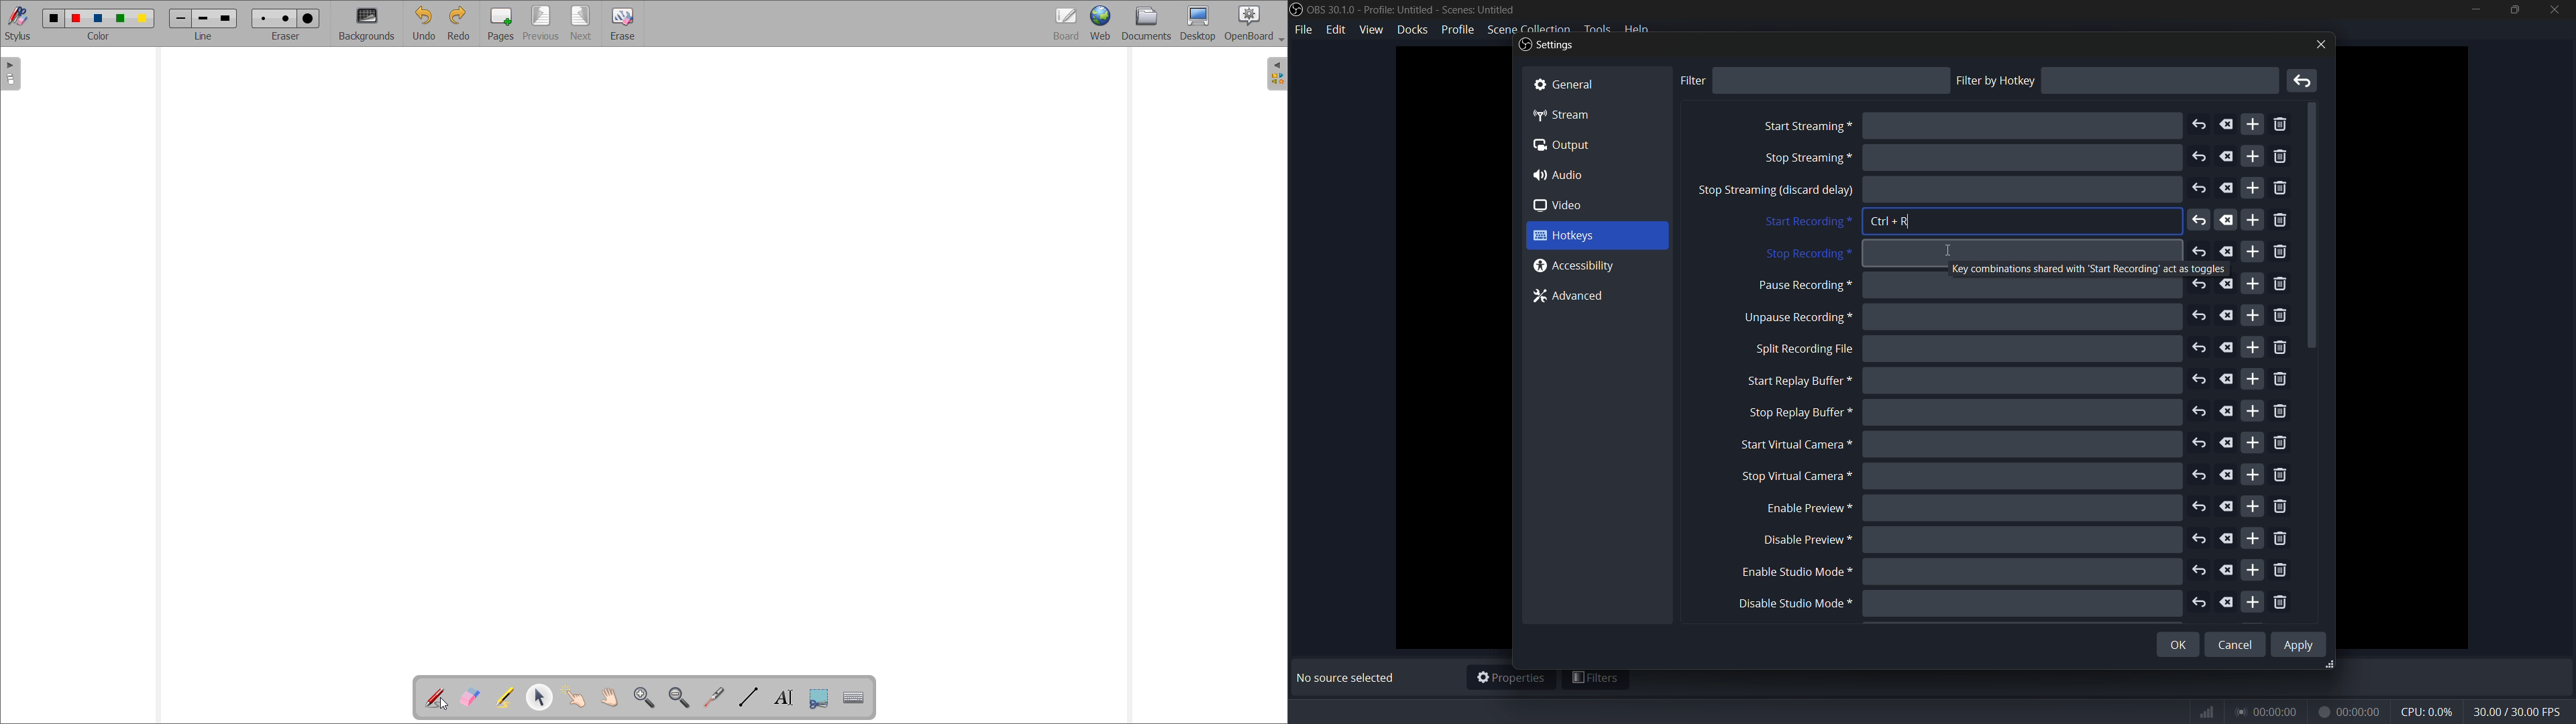 The width and height of the screenshot is (2576, 728). What do you see at coordinates (2555, 9) in the screenshot?
I see `close app` at bounding box center [2555, 9].